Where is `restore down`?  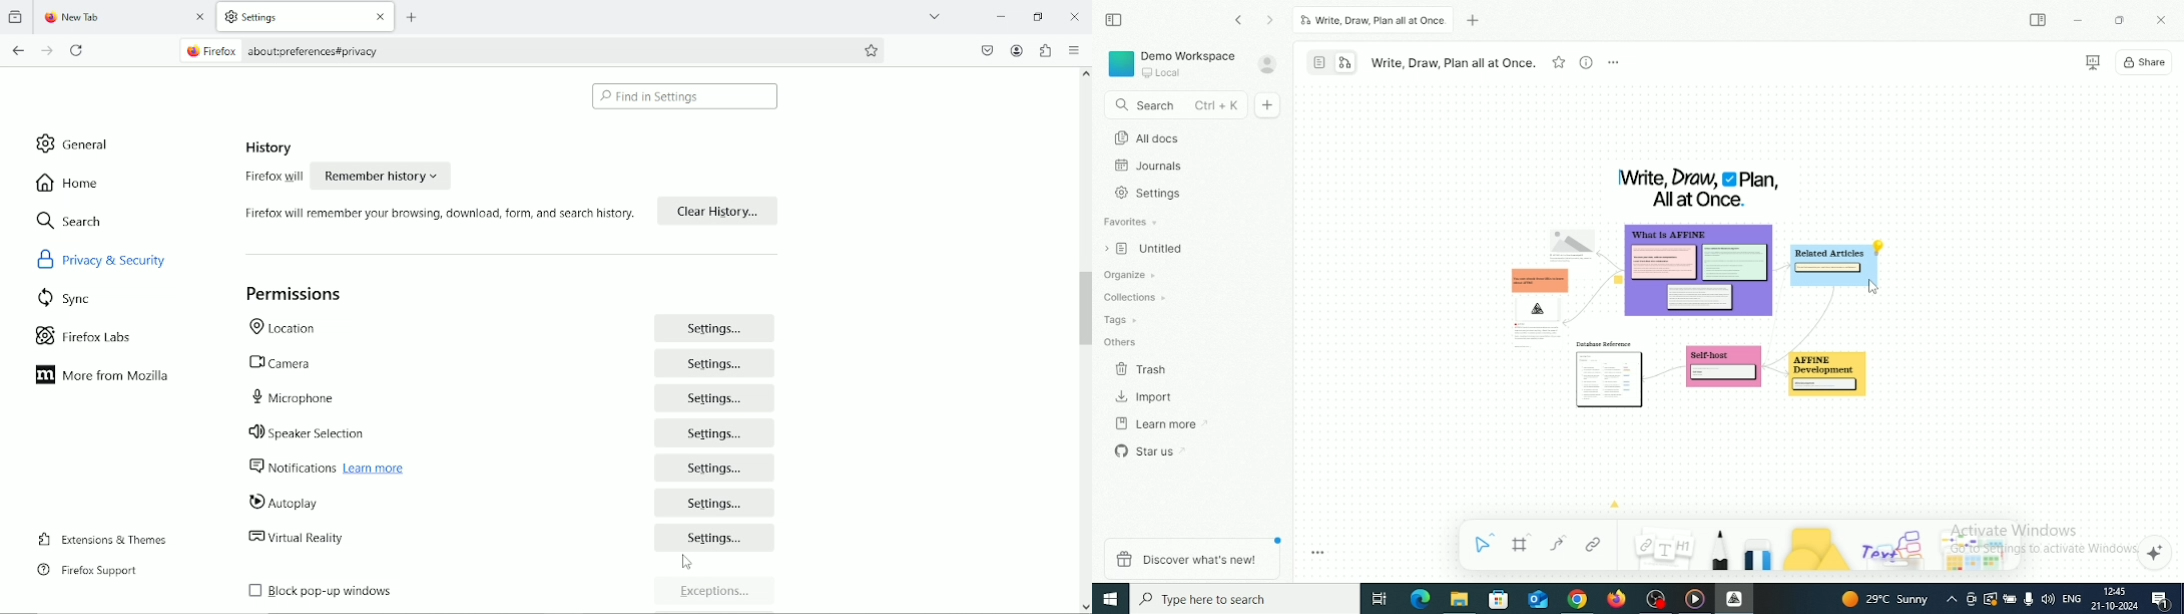
restore down is located at coordinates (1038, 14).